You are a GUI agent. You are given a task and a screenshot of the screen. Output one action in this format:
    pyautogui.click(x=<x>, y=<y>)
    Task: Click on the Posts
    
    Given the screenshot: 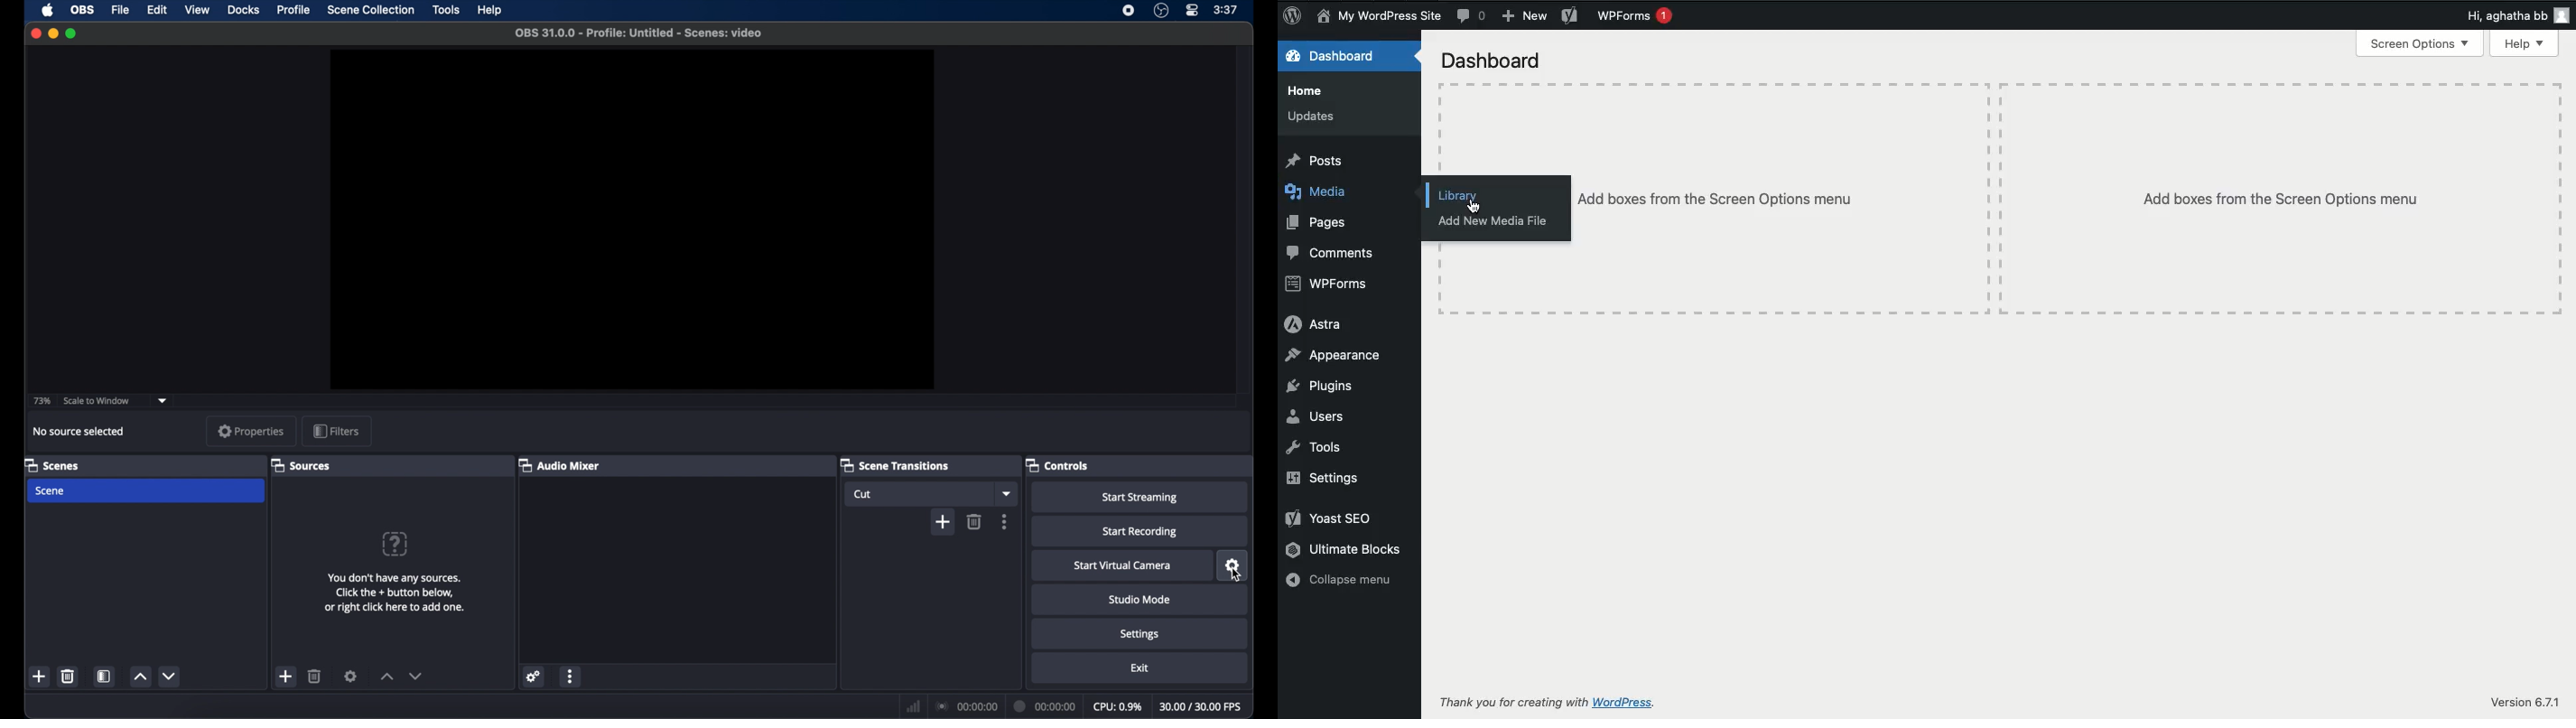 What is the action you would take?
    pyautogui.click(x=1316, y=159)
    